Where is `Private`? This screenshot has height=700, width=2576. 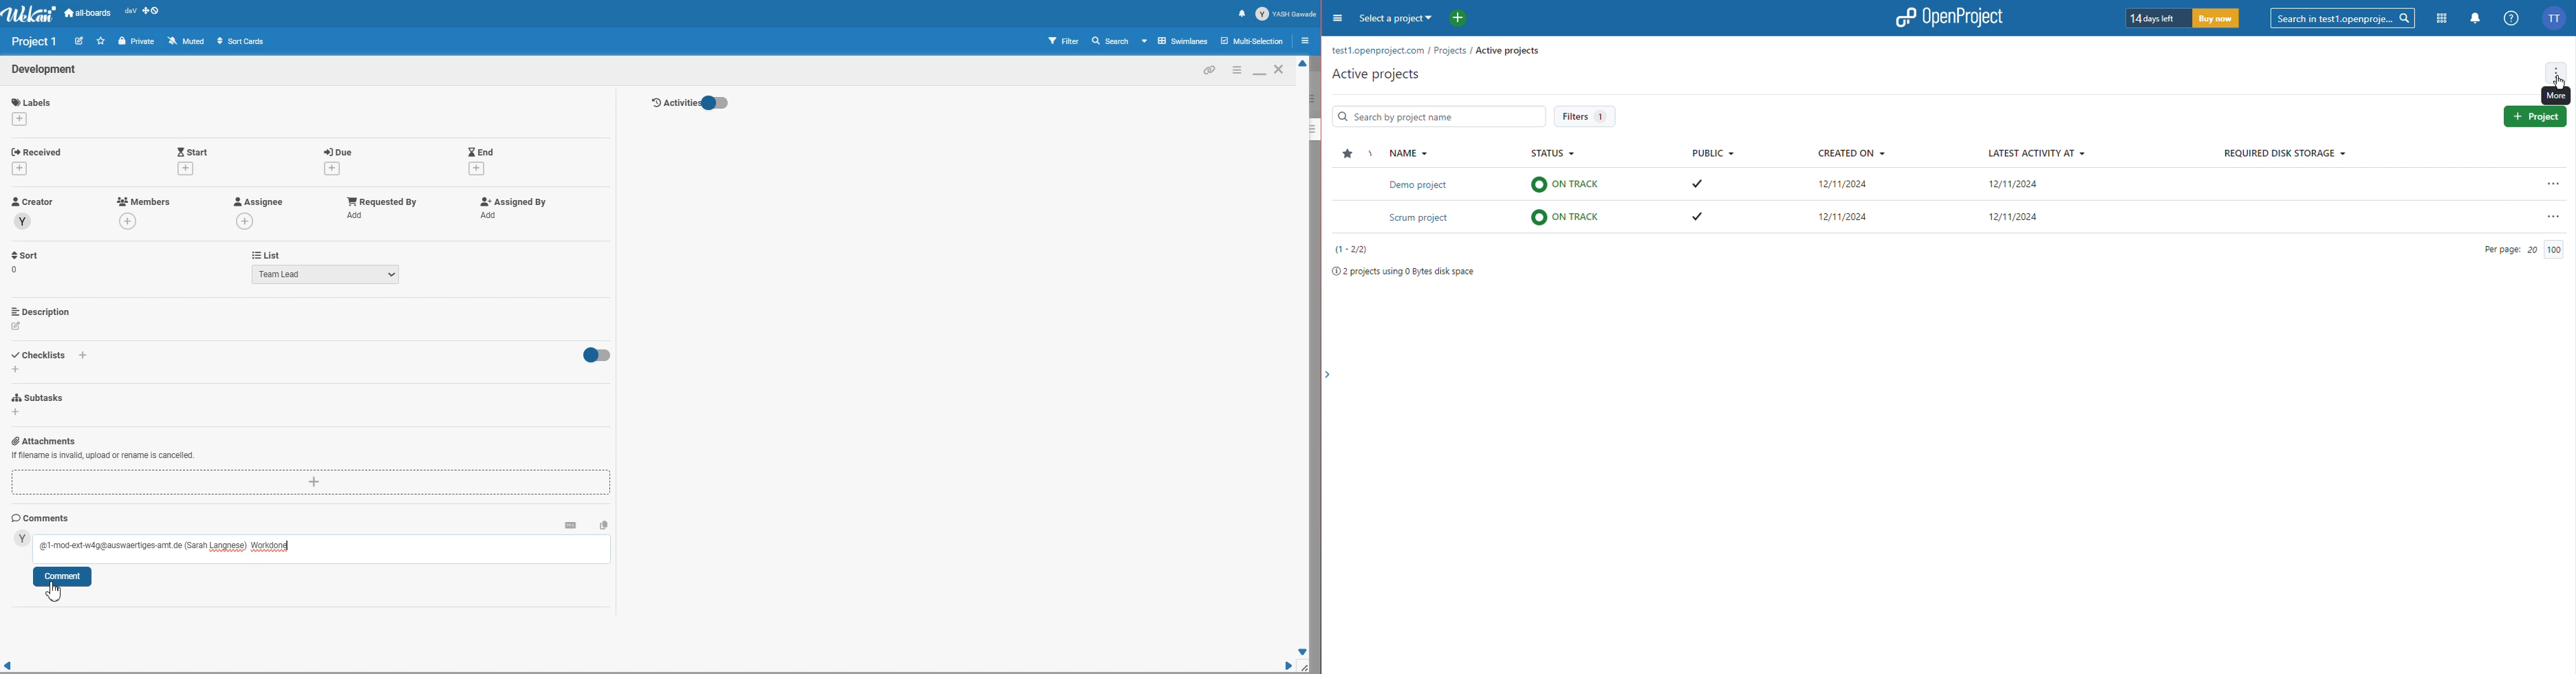 Private is located at coordinates (137, 41).